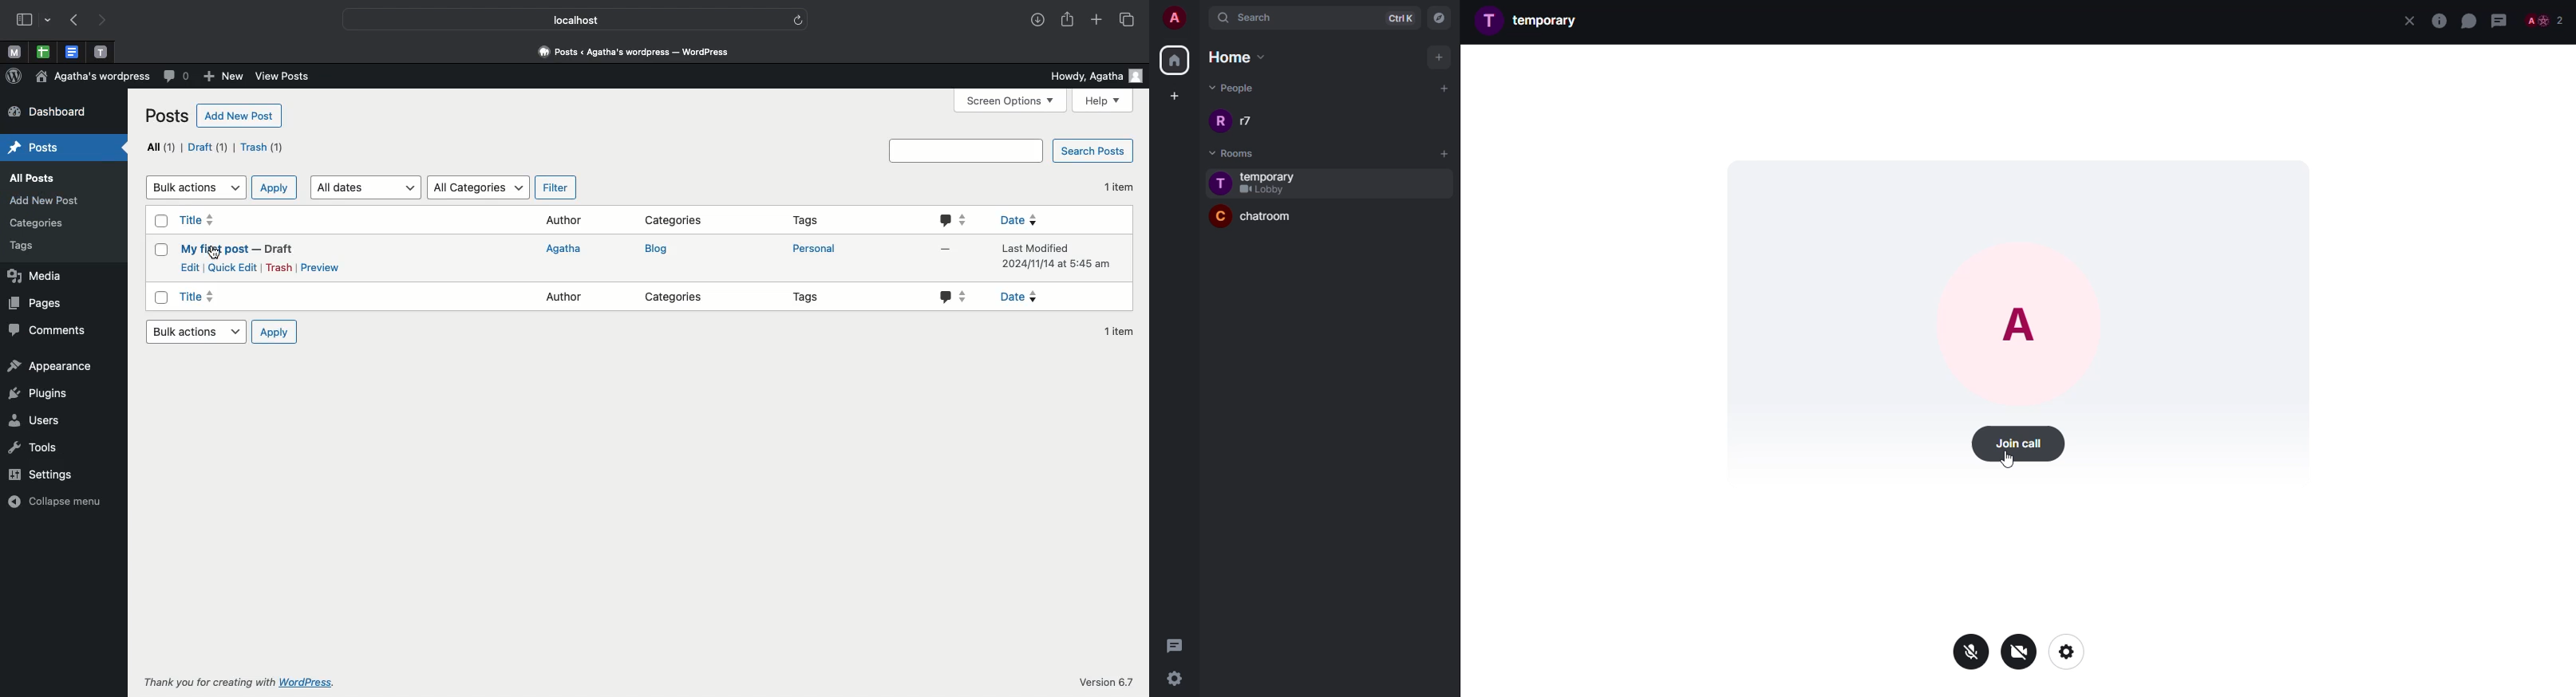 The image size is (2576, 700). I want to click on profile, so click(1221, 121).